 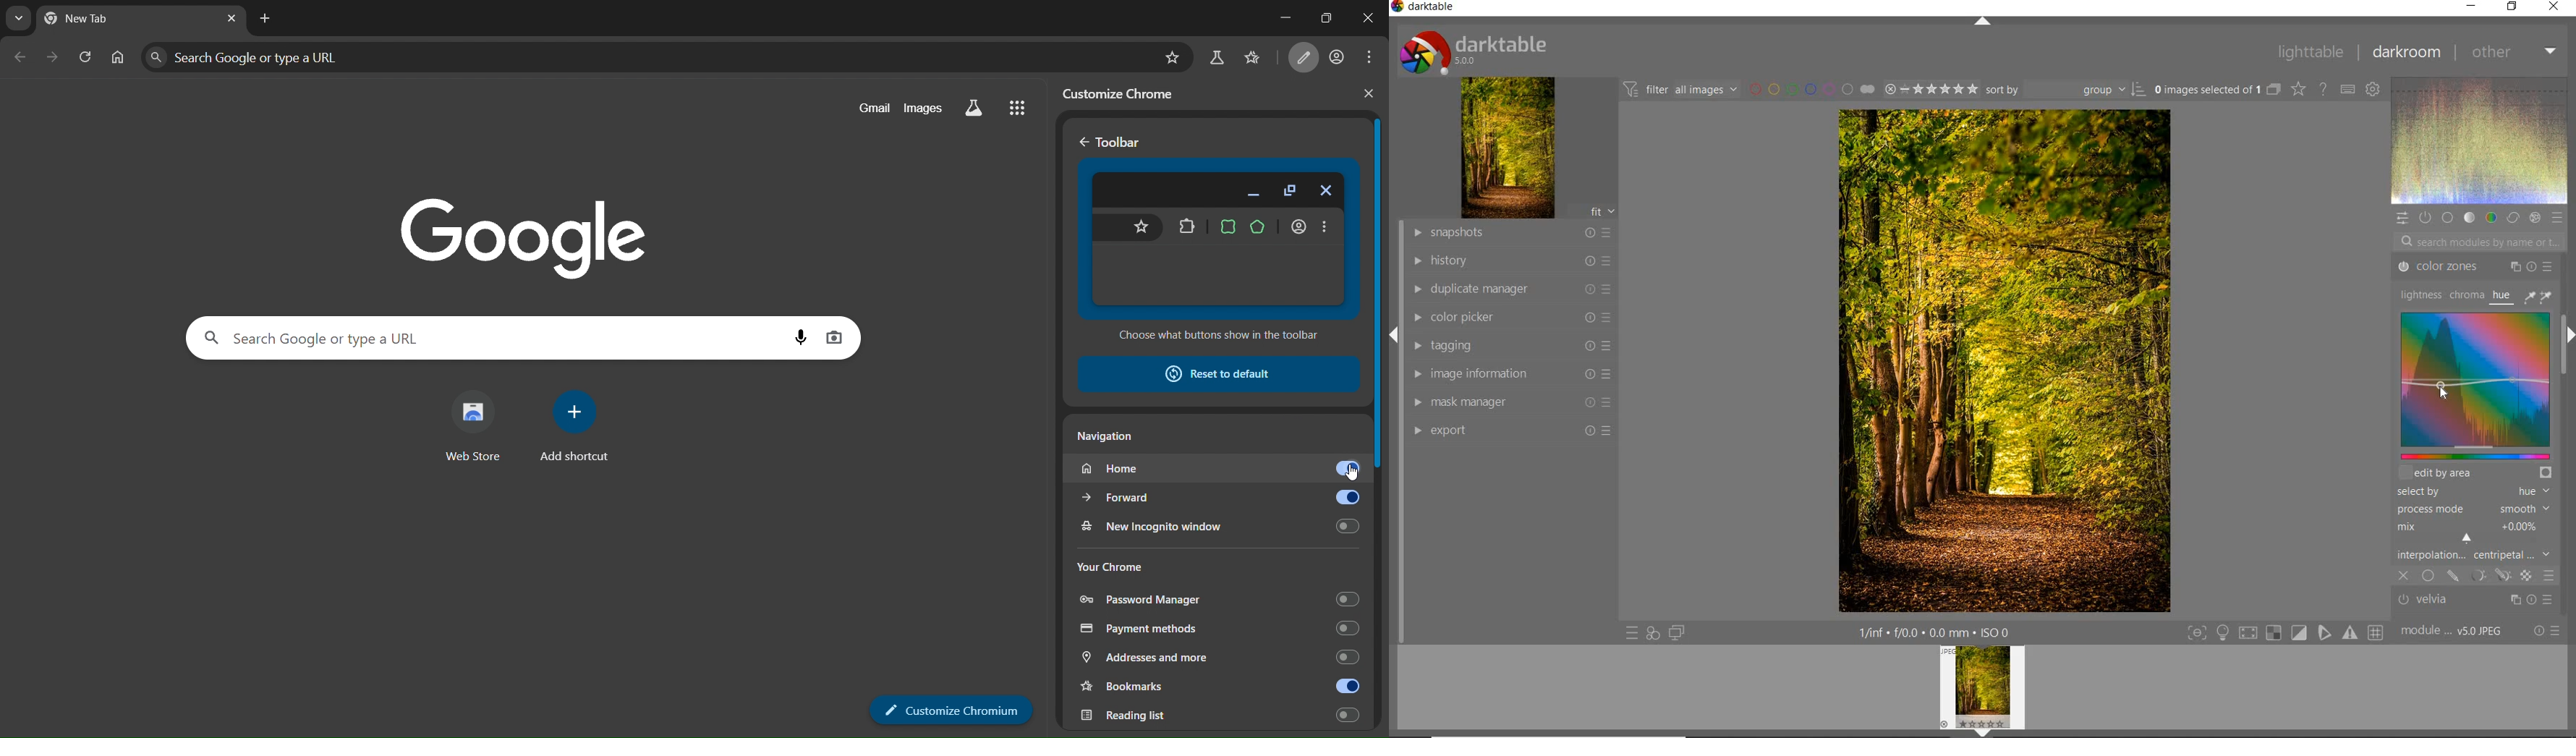 What do you see at coordinates (1349, 498) in the screenshot?
I see `toggle` at bounding box center [1349, 498].